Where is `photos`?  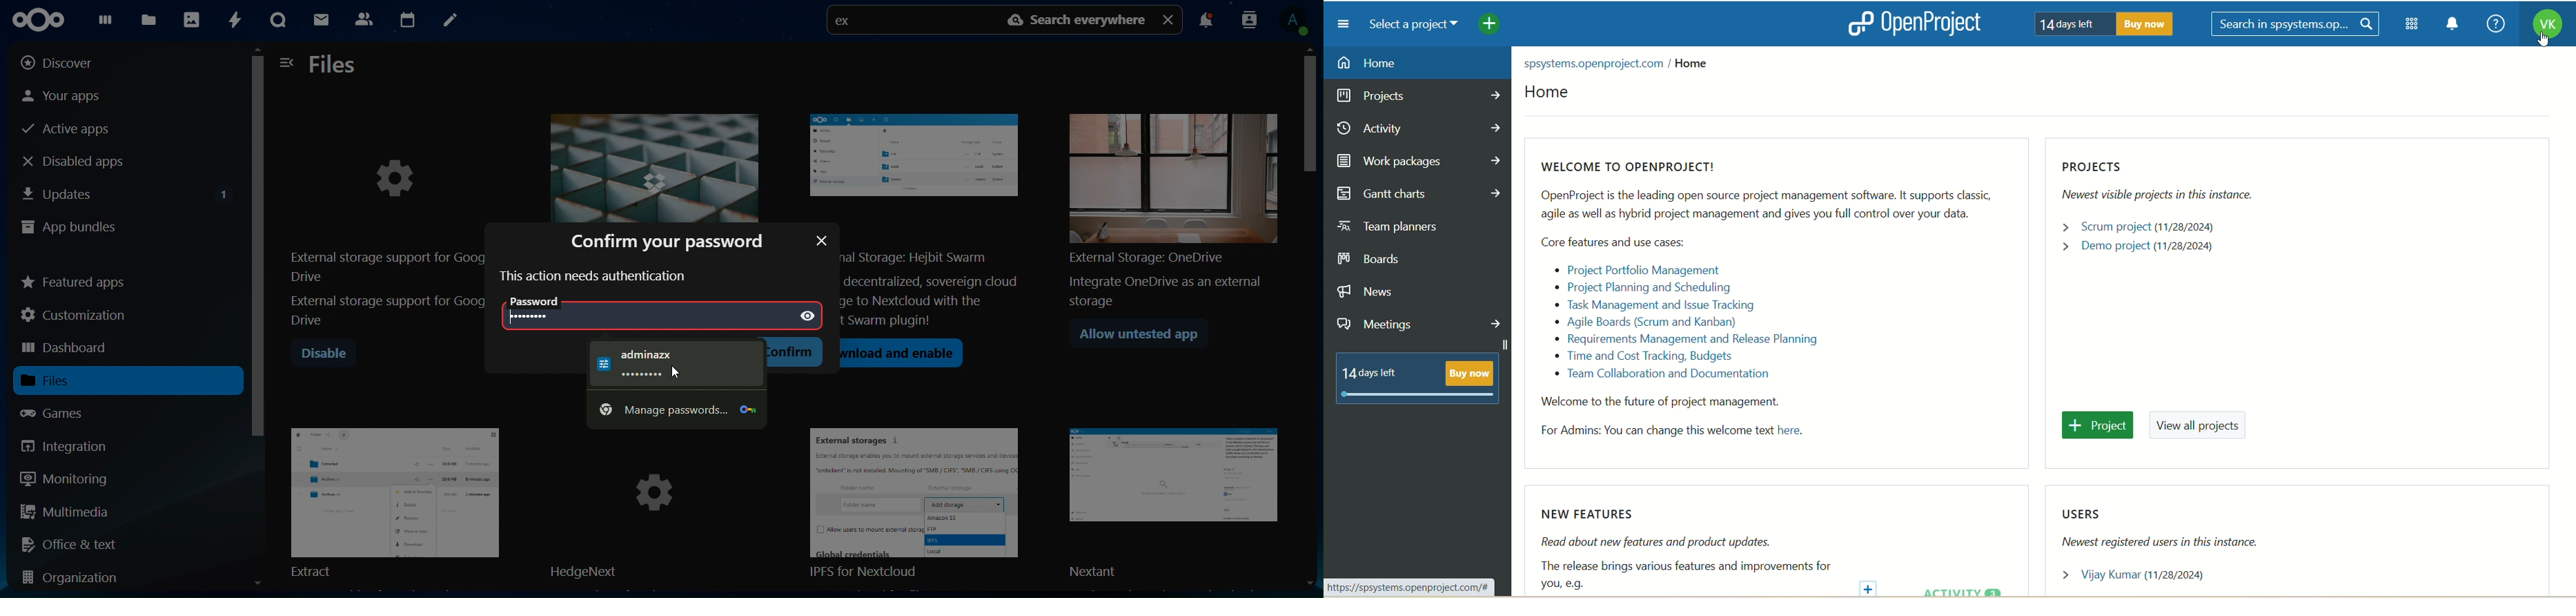
photos is located at coordinates (190, 19).